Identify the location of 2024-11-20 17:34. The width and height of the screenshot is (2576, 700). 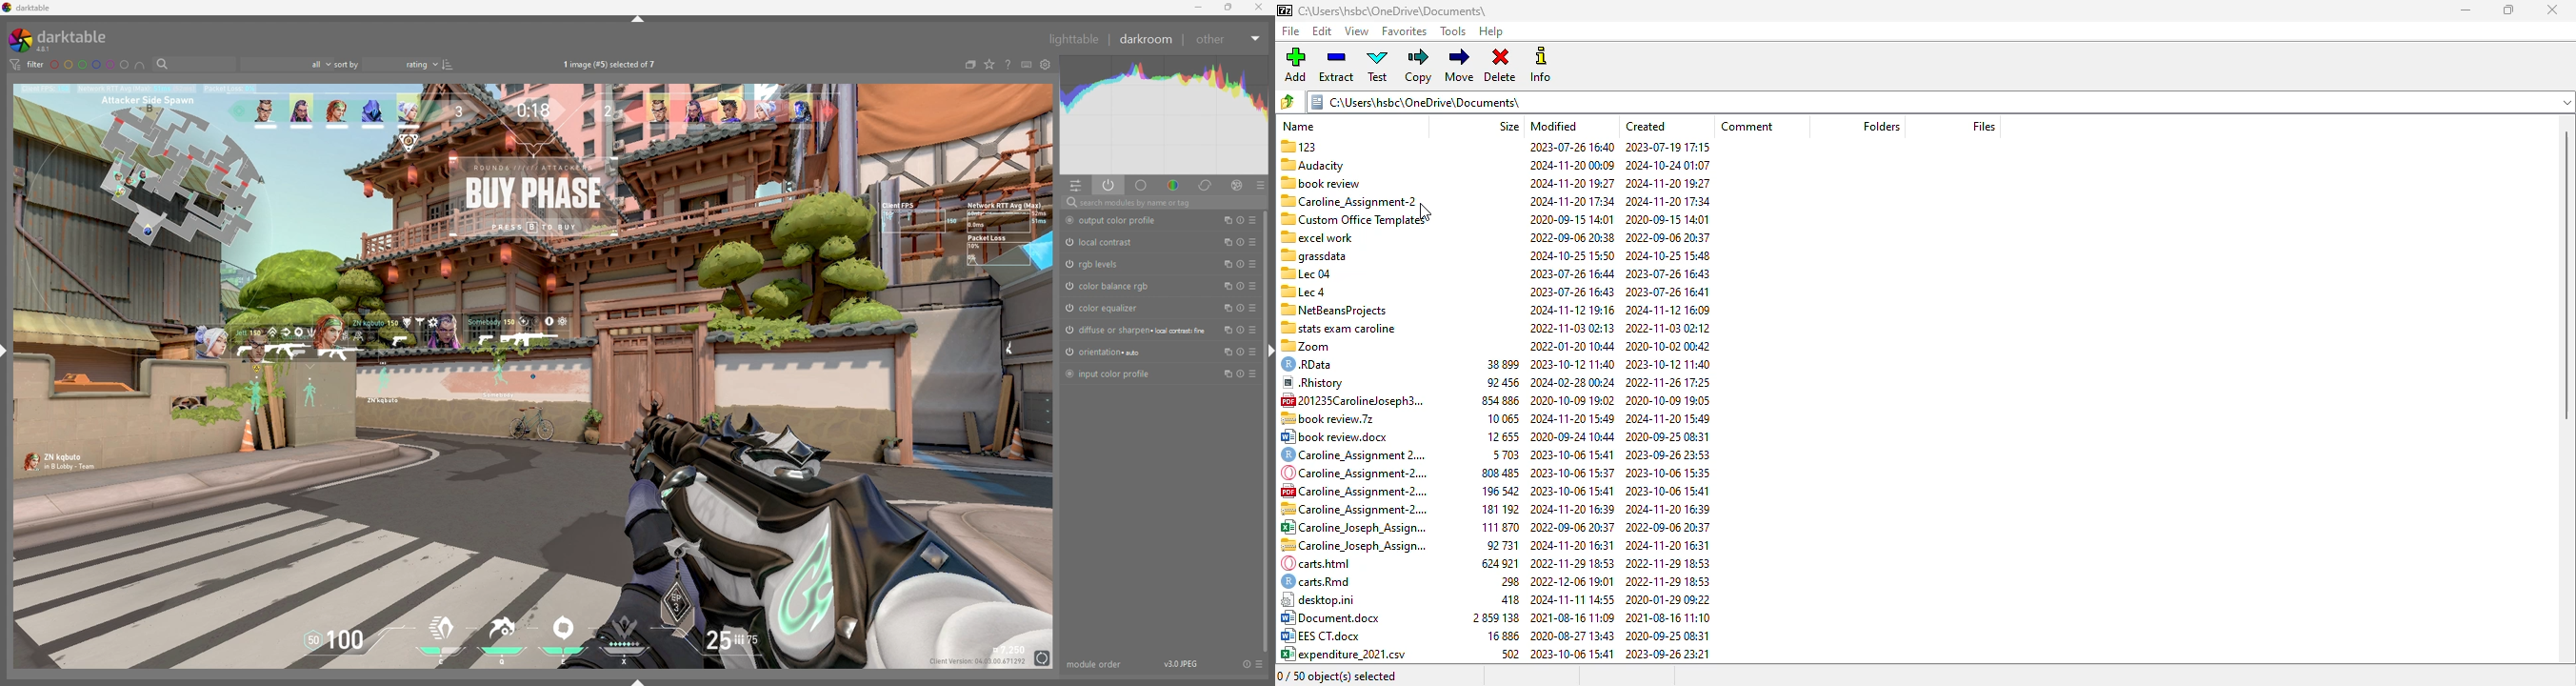
(1571, 200).